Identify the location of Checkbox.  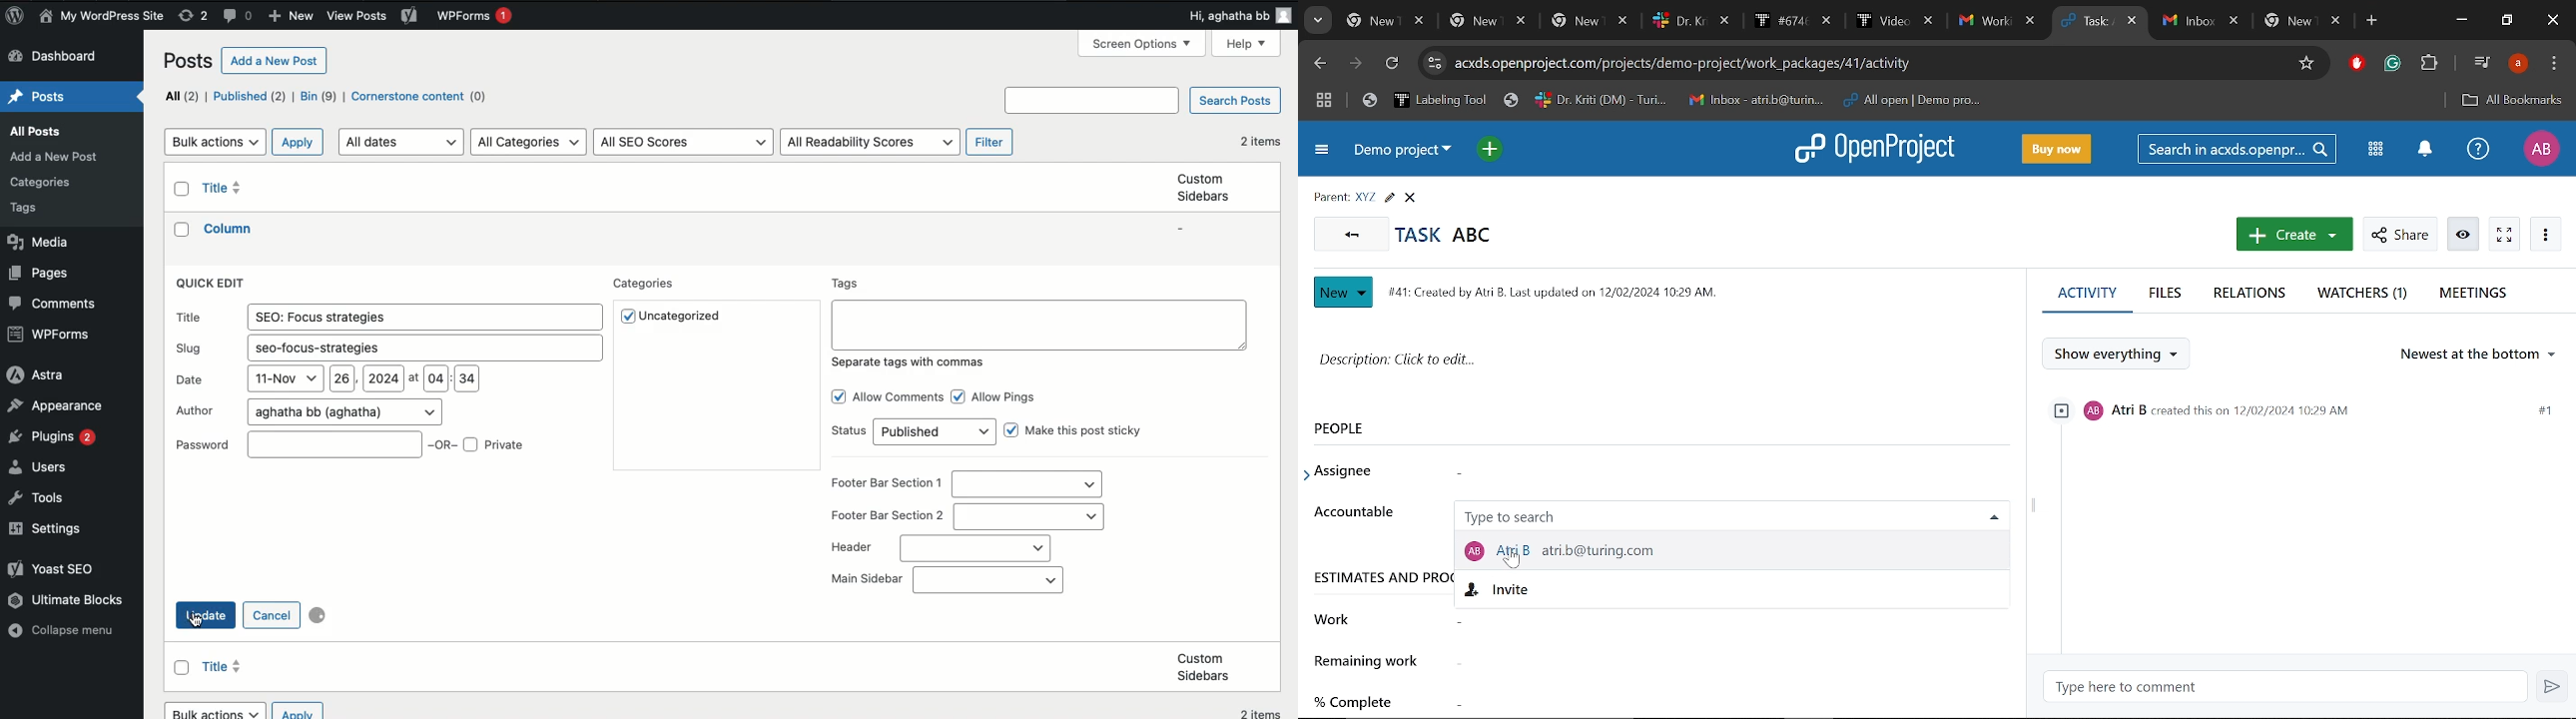
(837, 397).